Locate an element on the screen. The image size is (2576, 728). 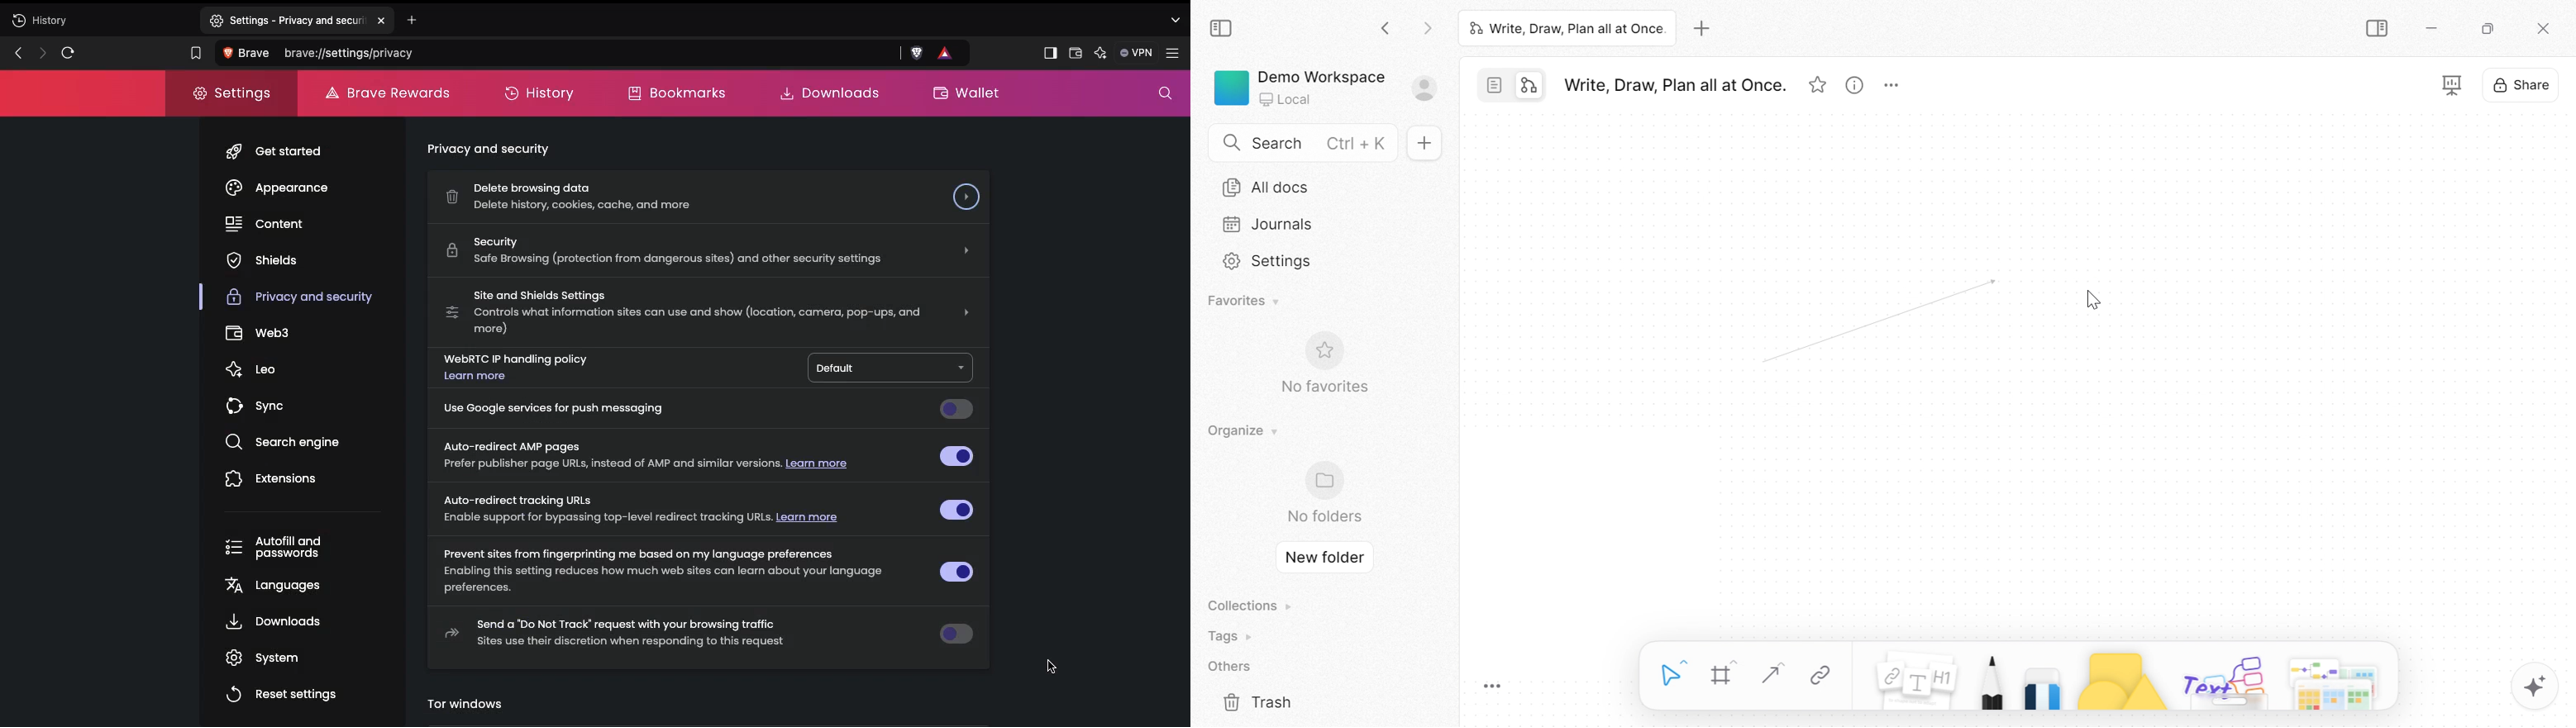
Search is located at coordinates (1161, 93).